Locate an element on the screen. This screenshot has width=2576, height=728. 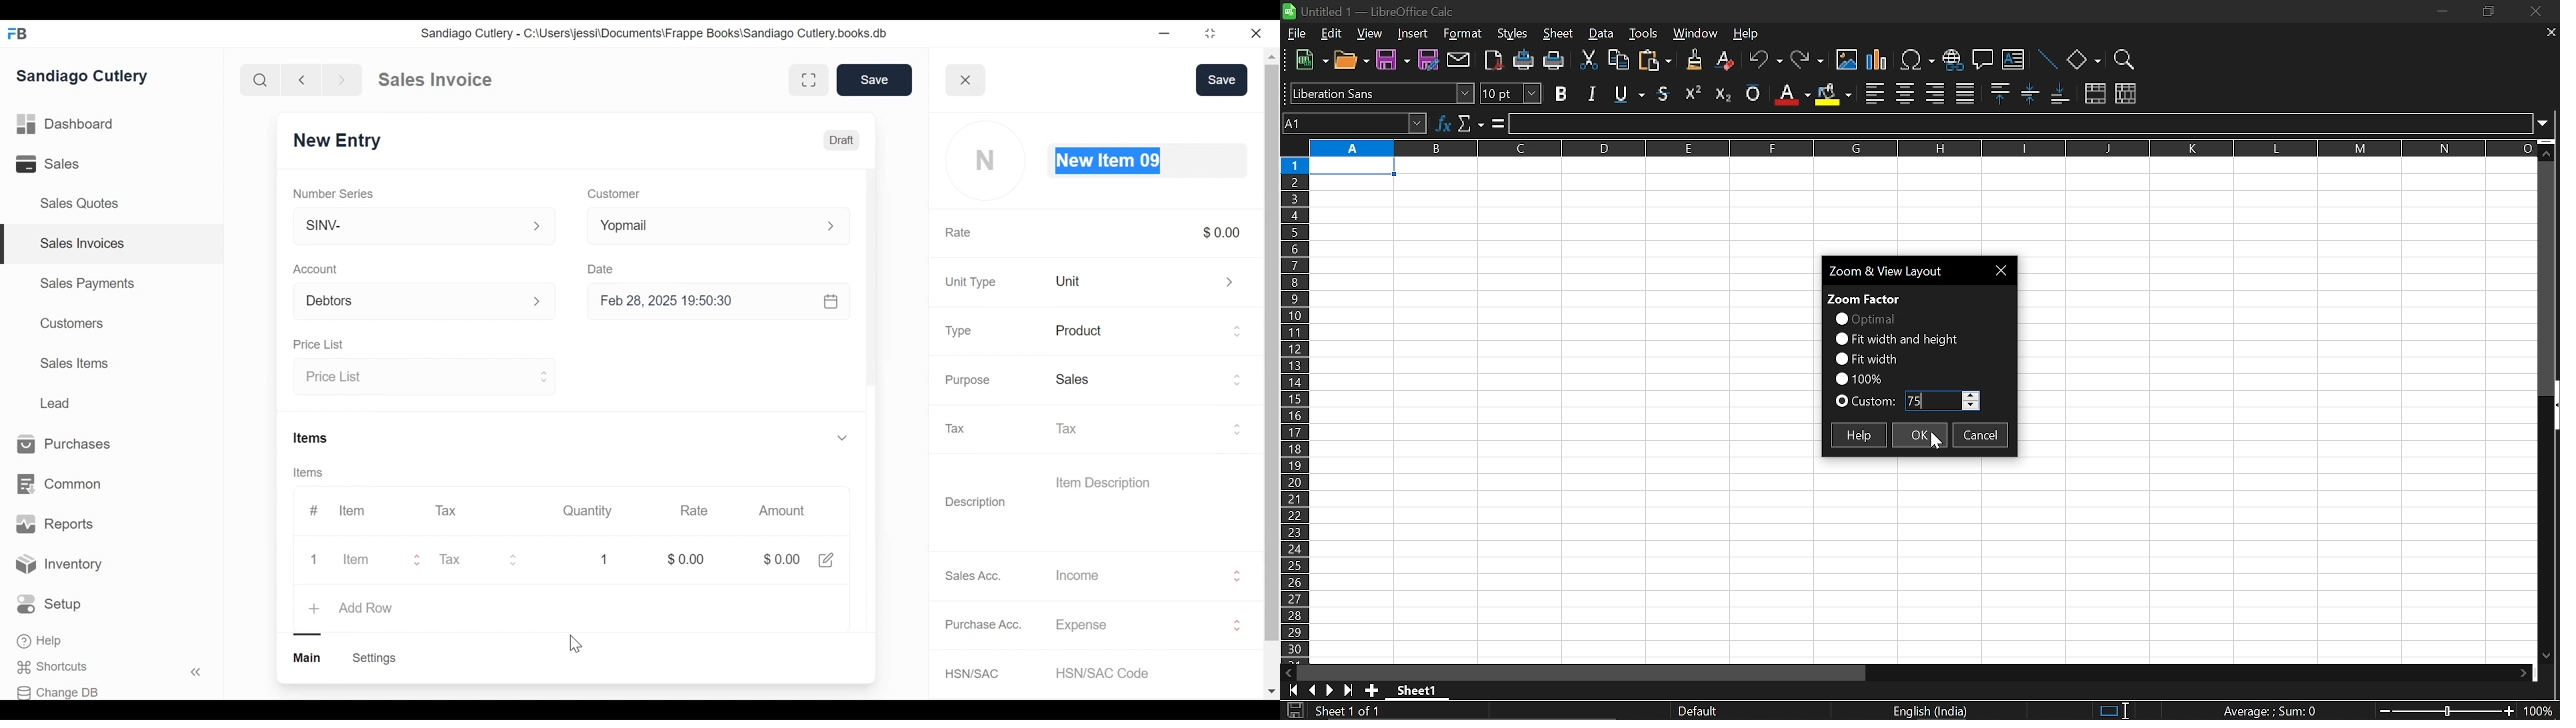
edit is located at coordinates (1331, 34).